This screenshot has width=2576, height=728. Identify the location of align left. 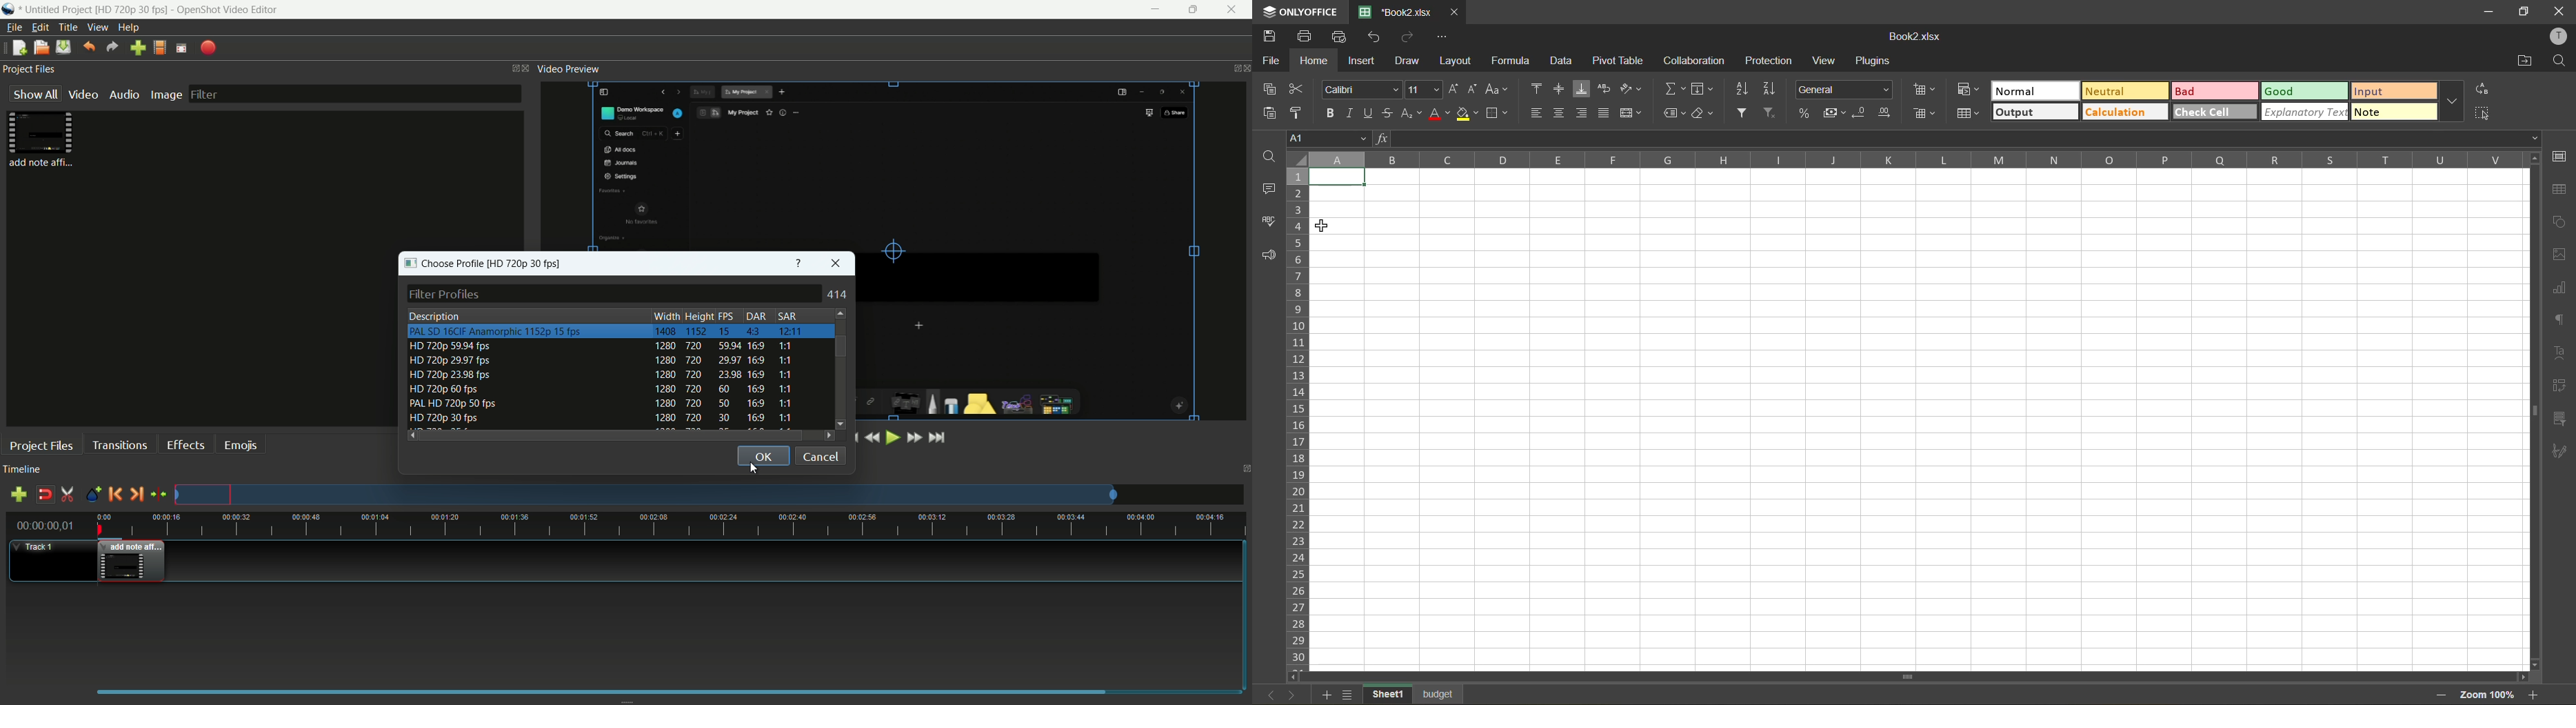
(1536, 112).